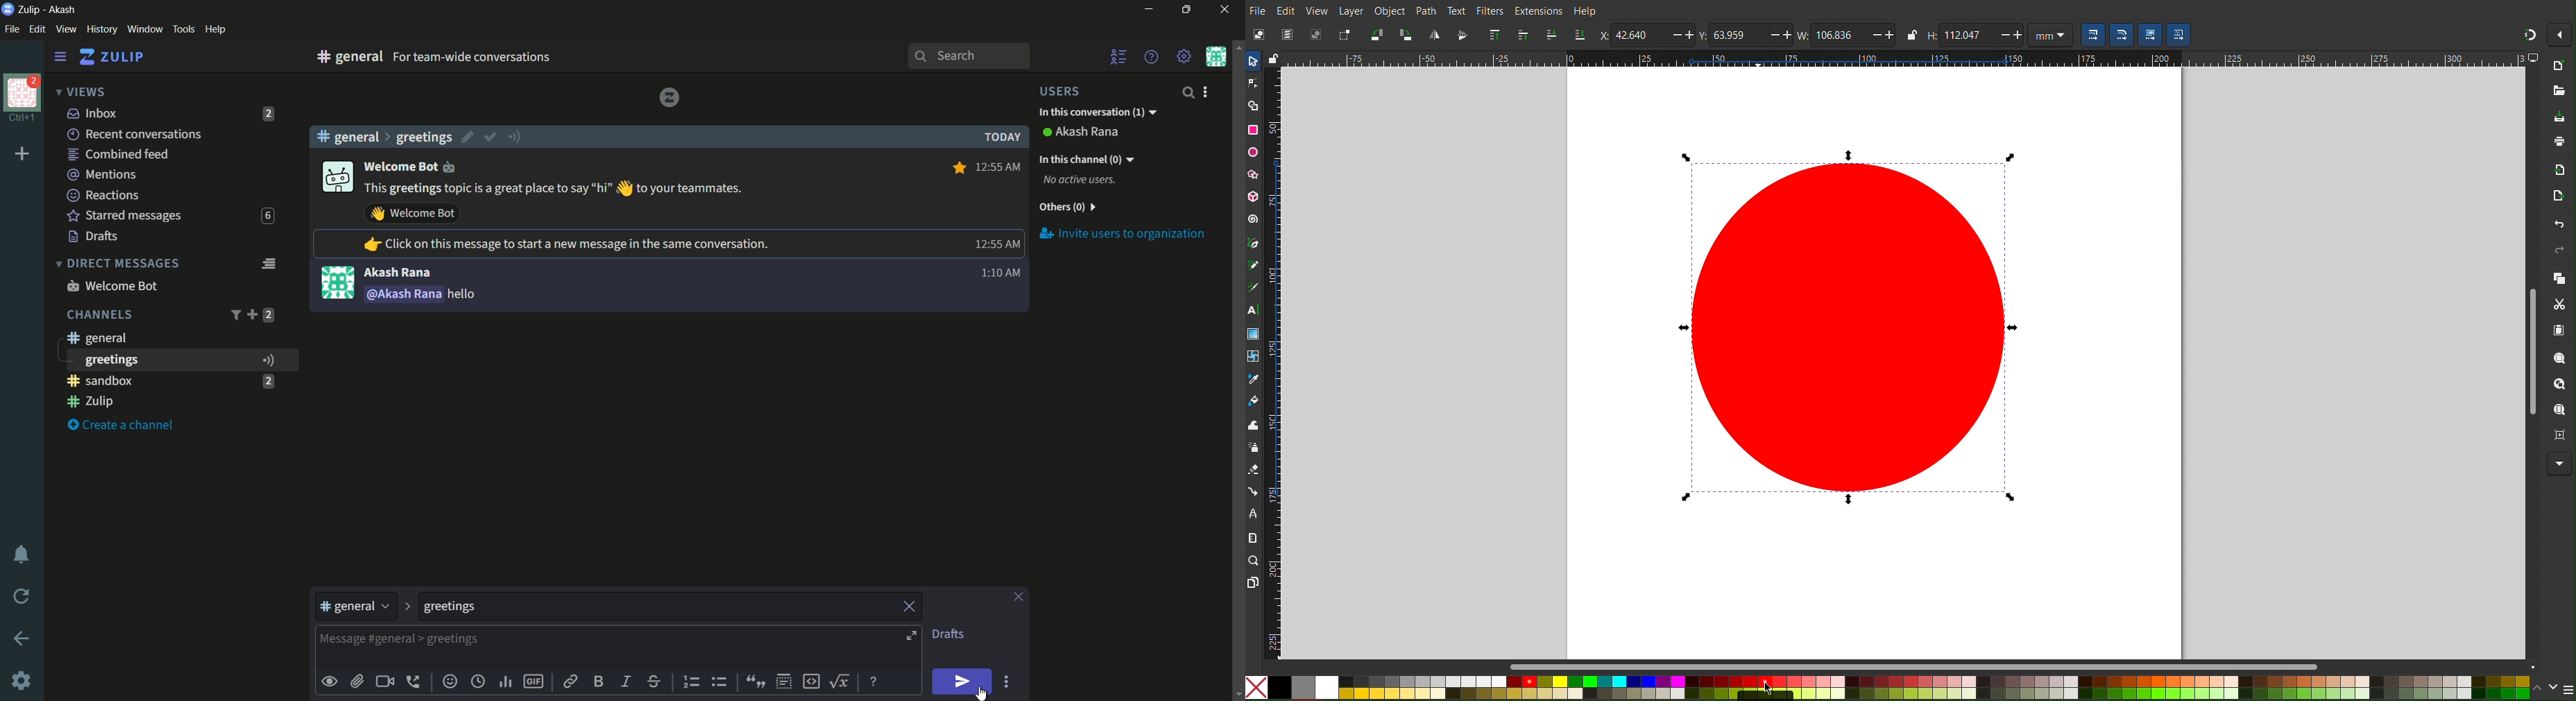 The width and height of the screenshot is (2576, 728). What do you see at coordinates (269, 315) in the screenshot?
I see `2 unread messages` at bounding box center [269, 315].